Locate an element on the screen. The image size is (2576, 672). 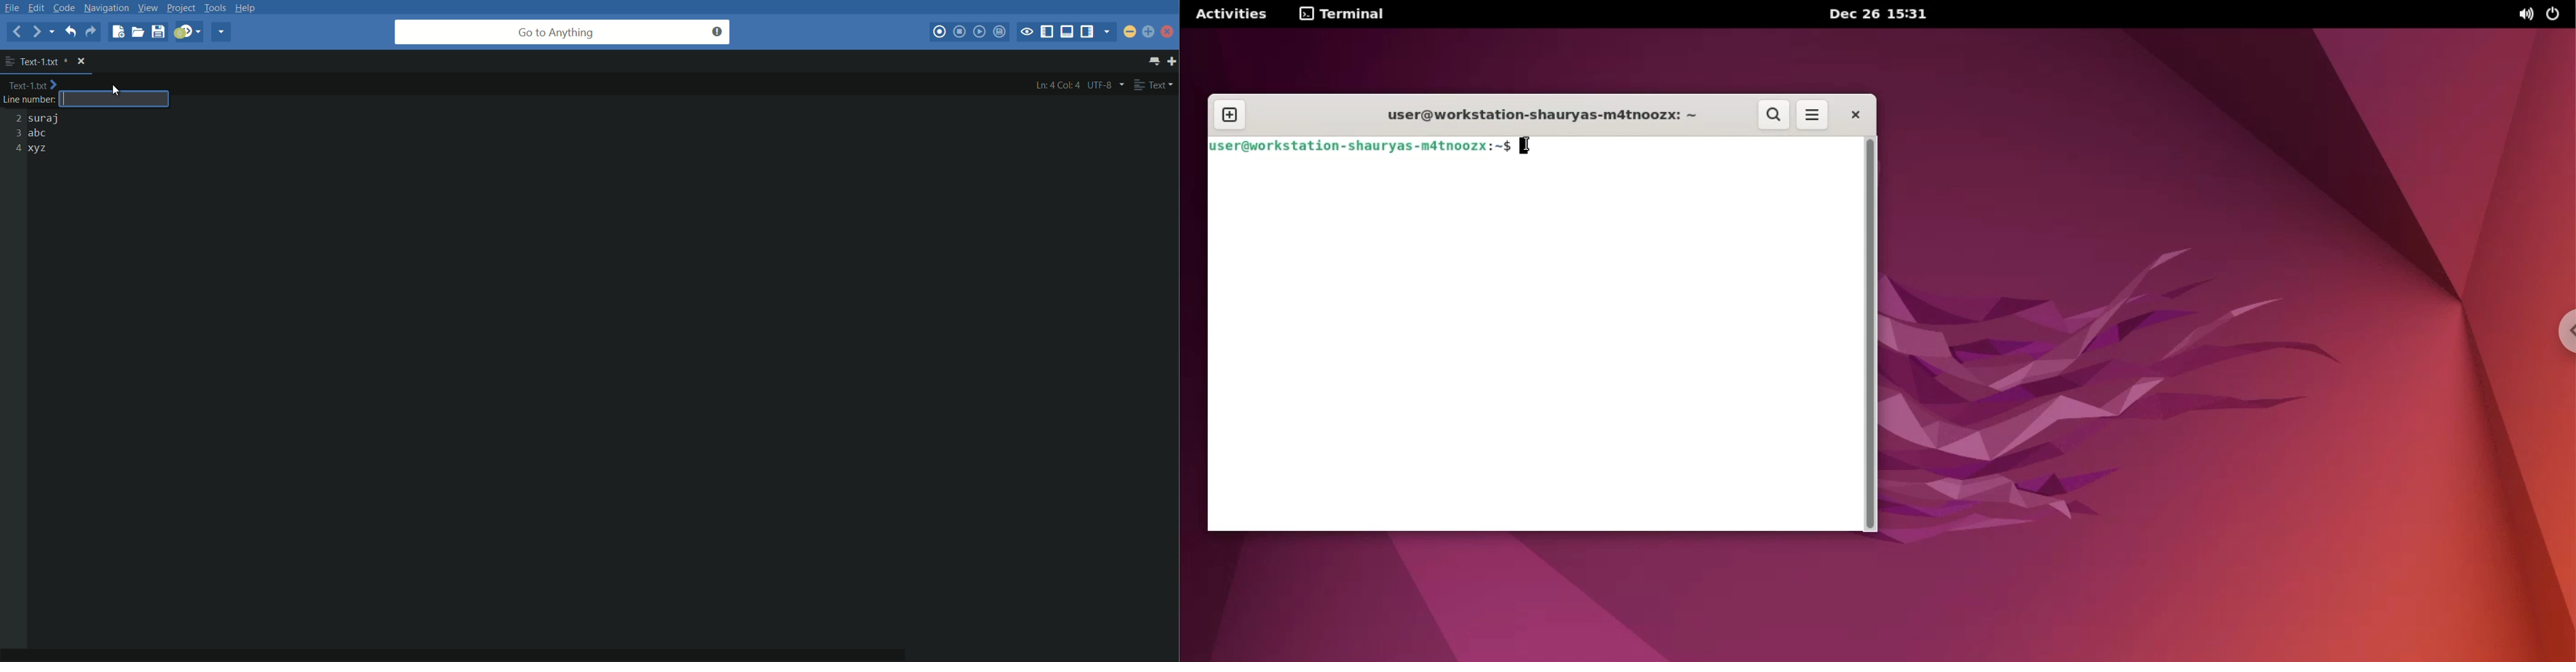
terminal is located at coordinates (1347, 16).